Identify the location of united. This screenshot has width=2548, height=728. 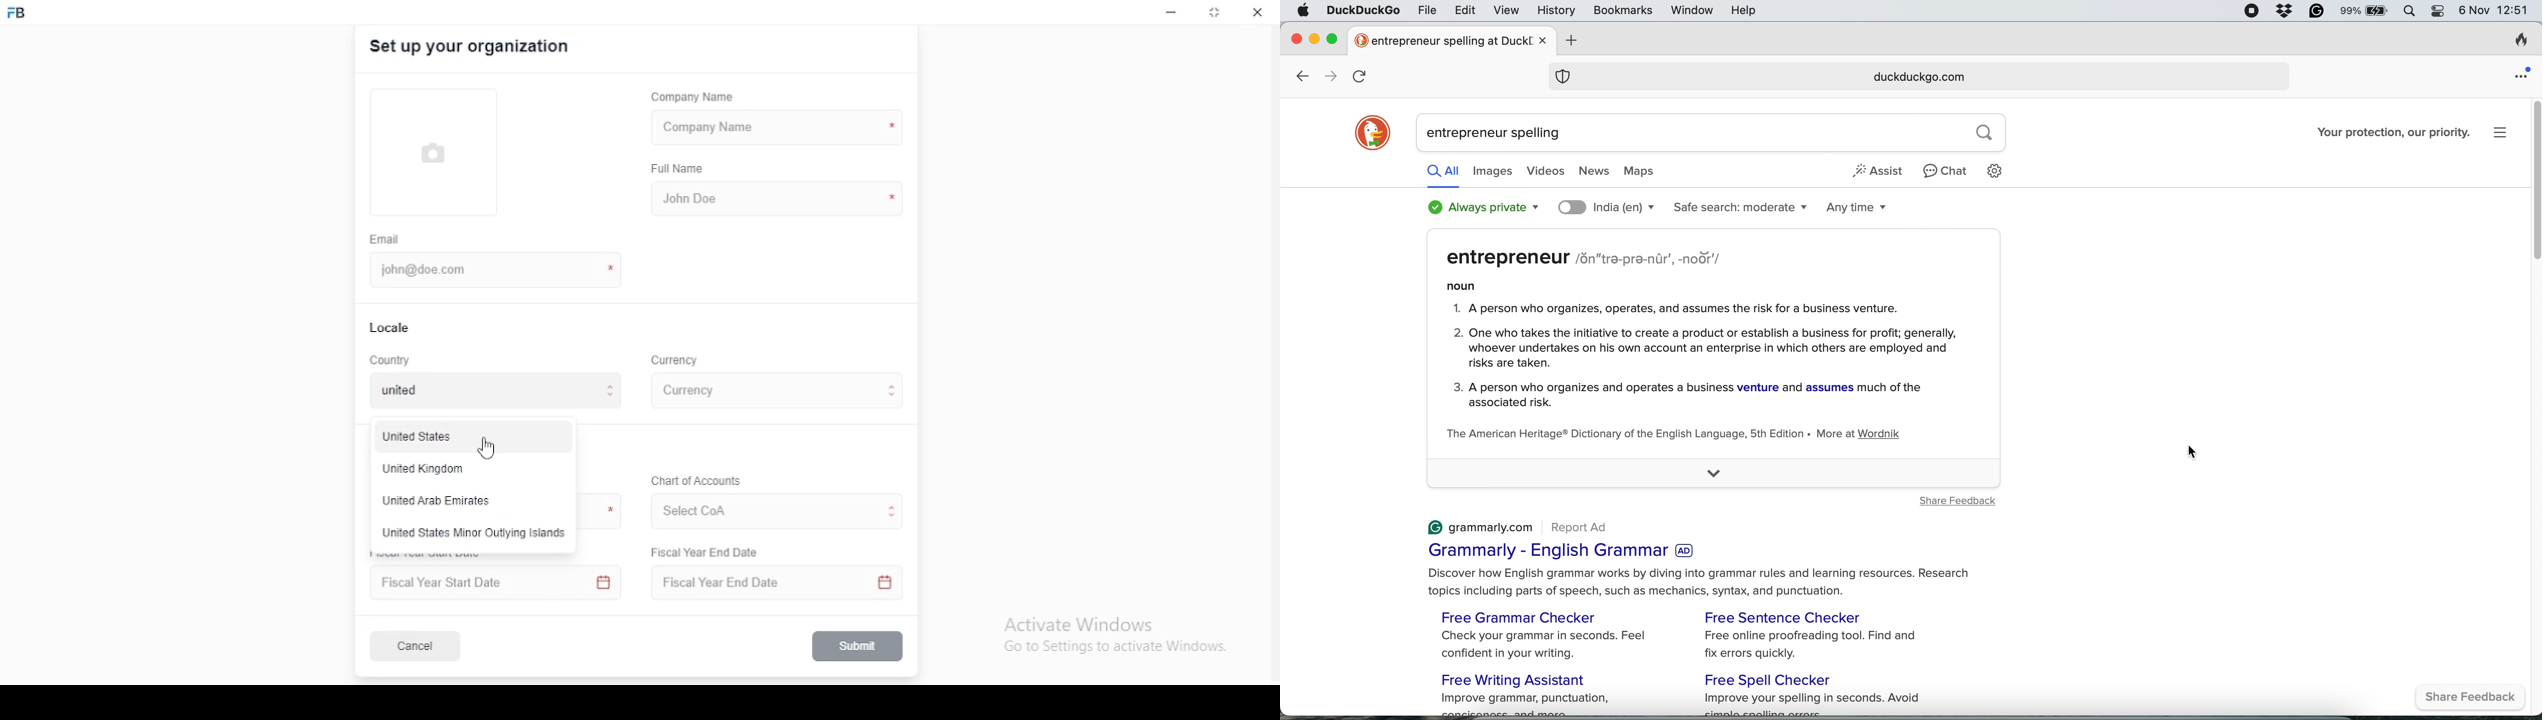
(399, 390).